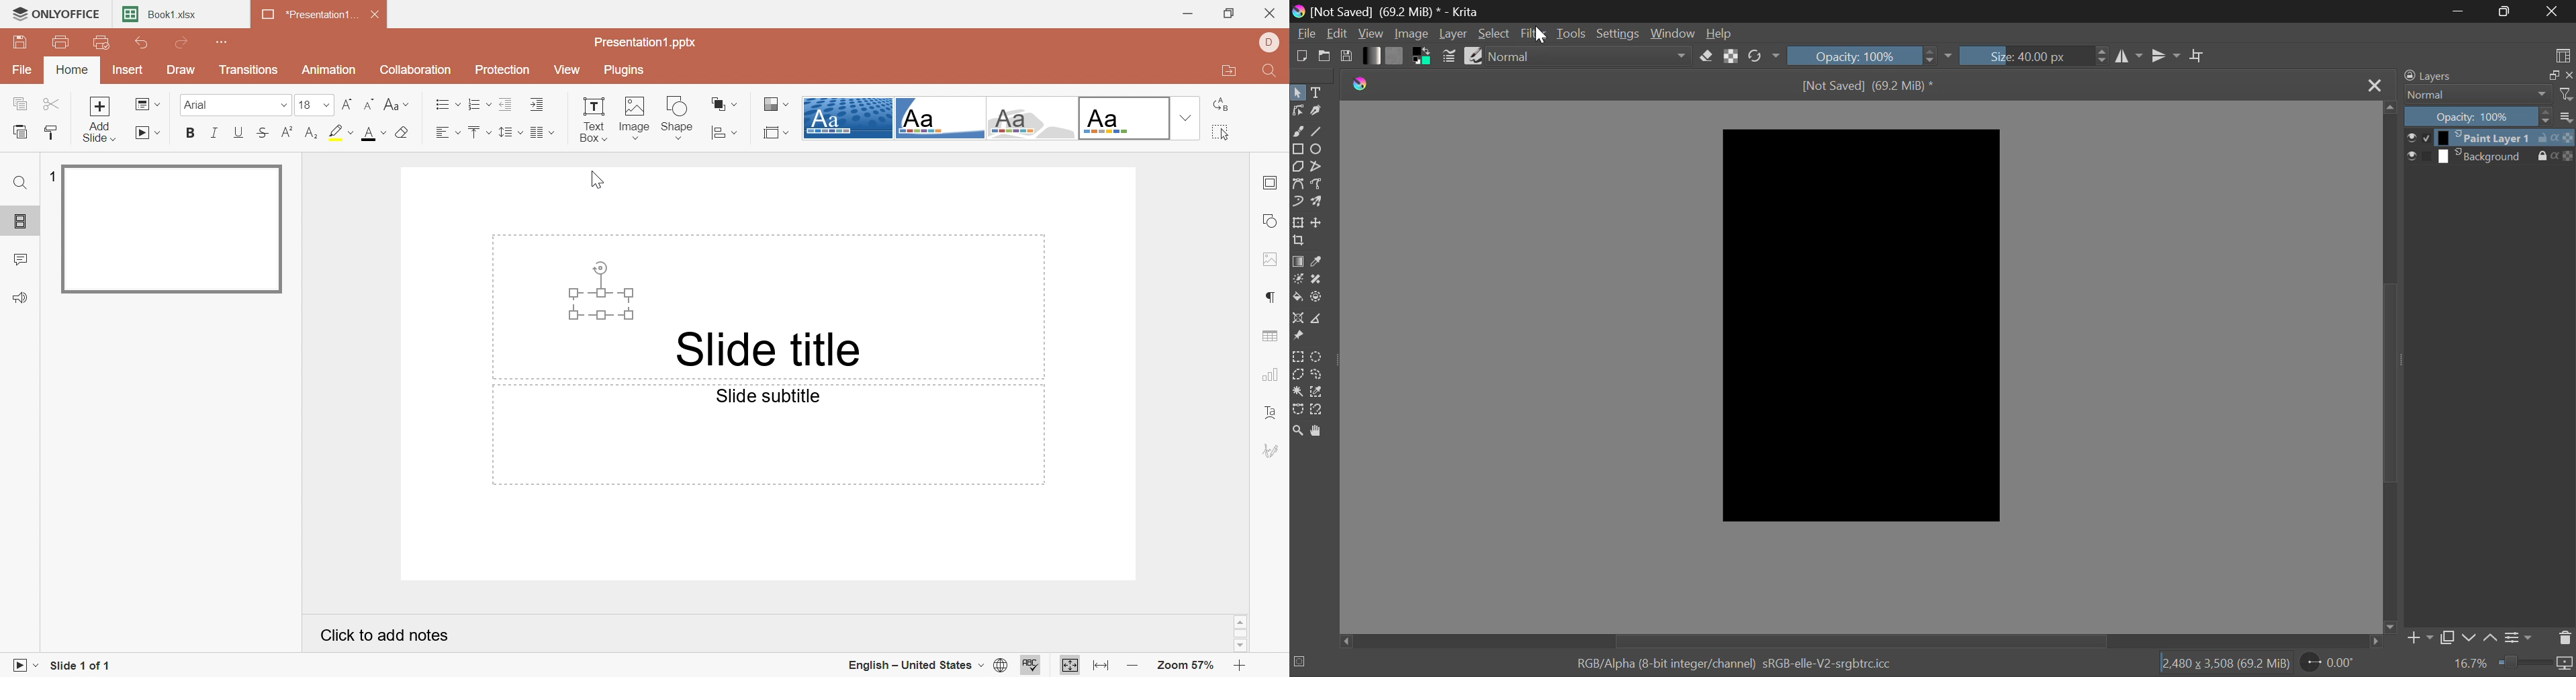 The height and width of the screenshot is (700, 2576). Describe the element at coordinates (774, 349) in the screenshot. I see `Slide title` at that location.